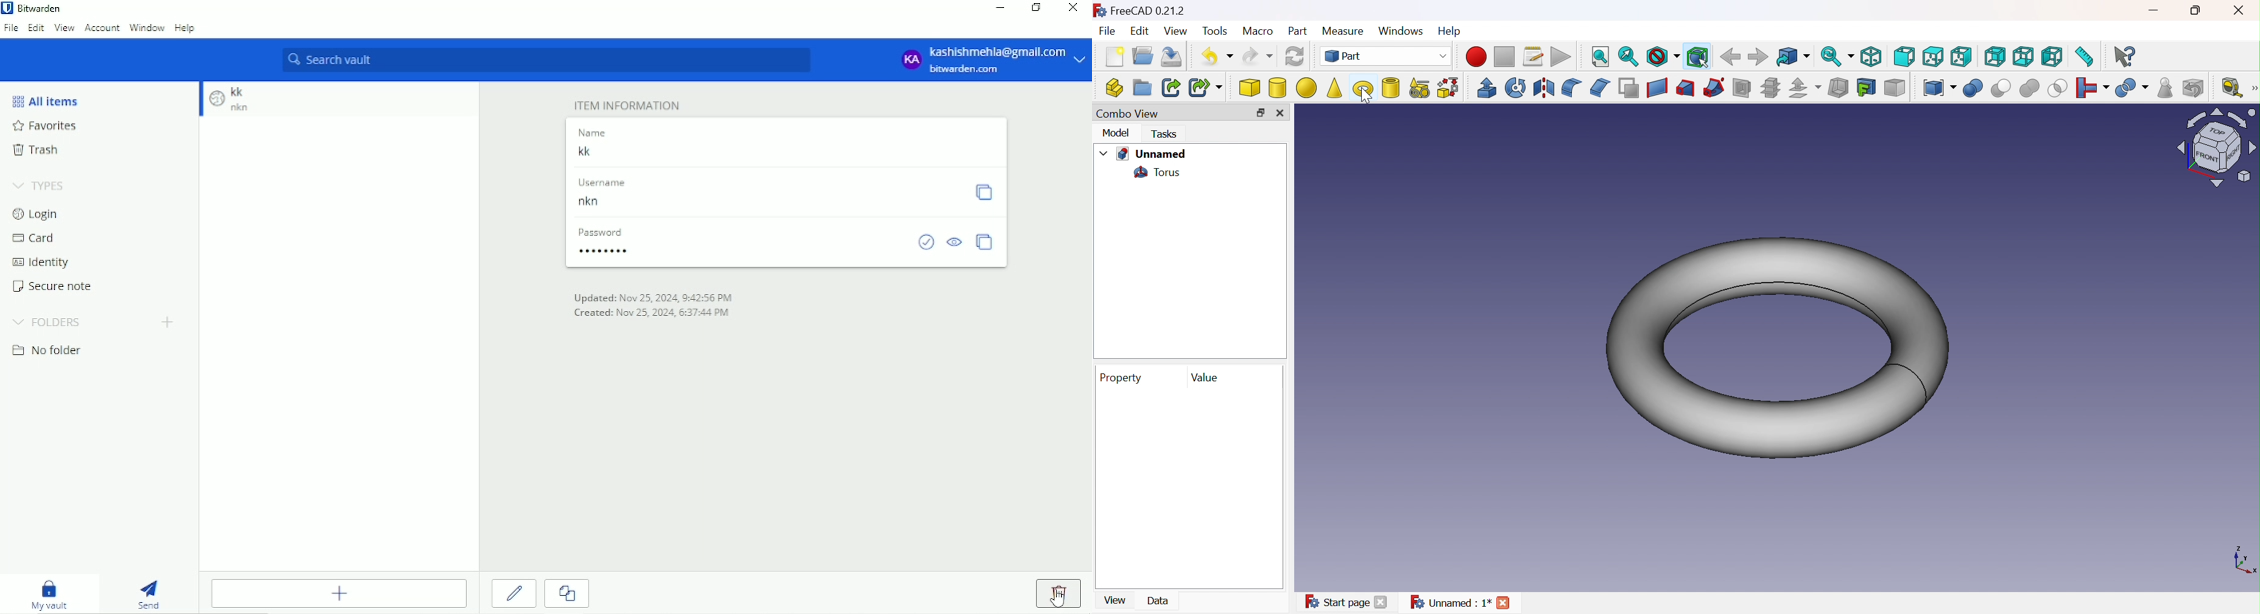 This screenshot has width=2268, height=616. What do you see at coordinates (1892, 88) in the screenshot?
I see `Color per face` at bounding box center [1892, 88].